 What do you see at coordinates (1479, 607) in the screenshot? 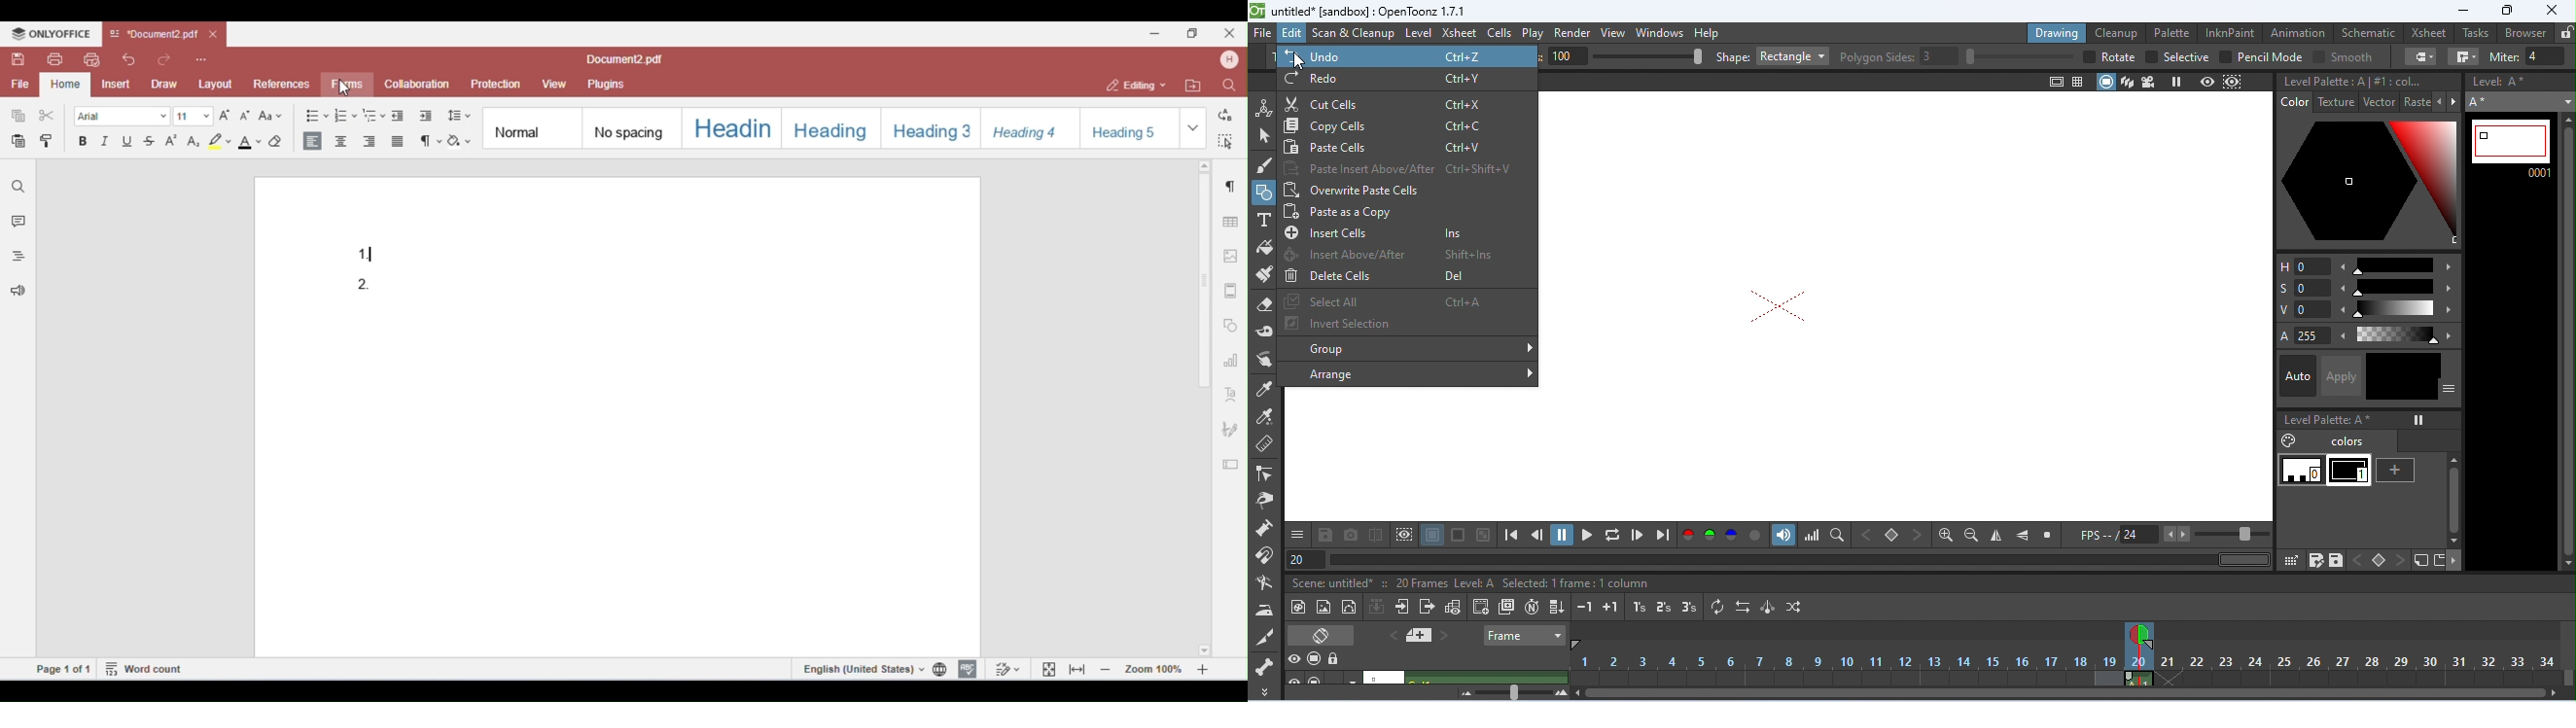
I see `create blank drawing` at bounding box center [1479, 607].